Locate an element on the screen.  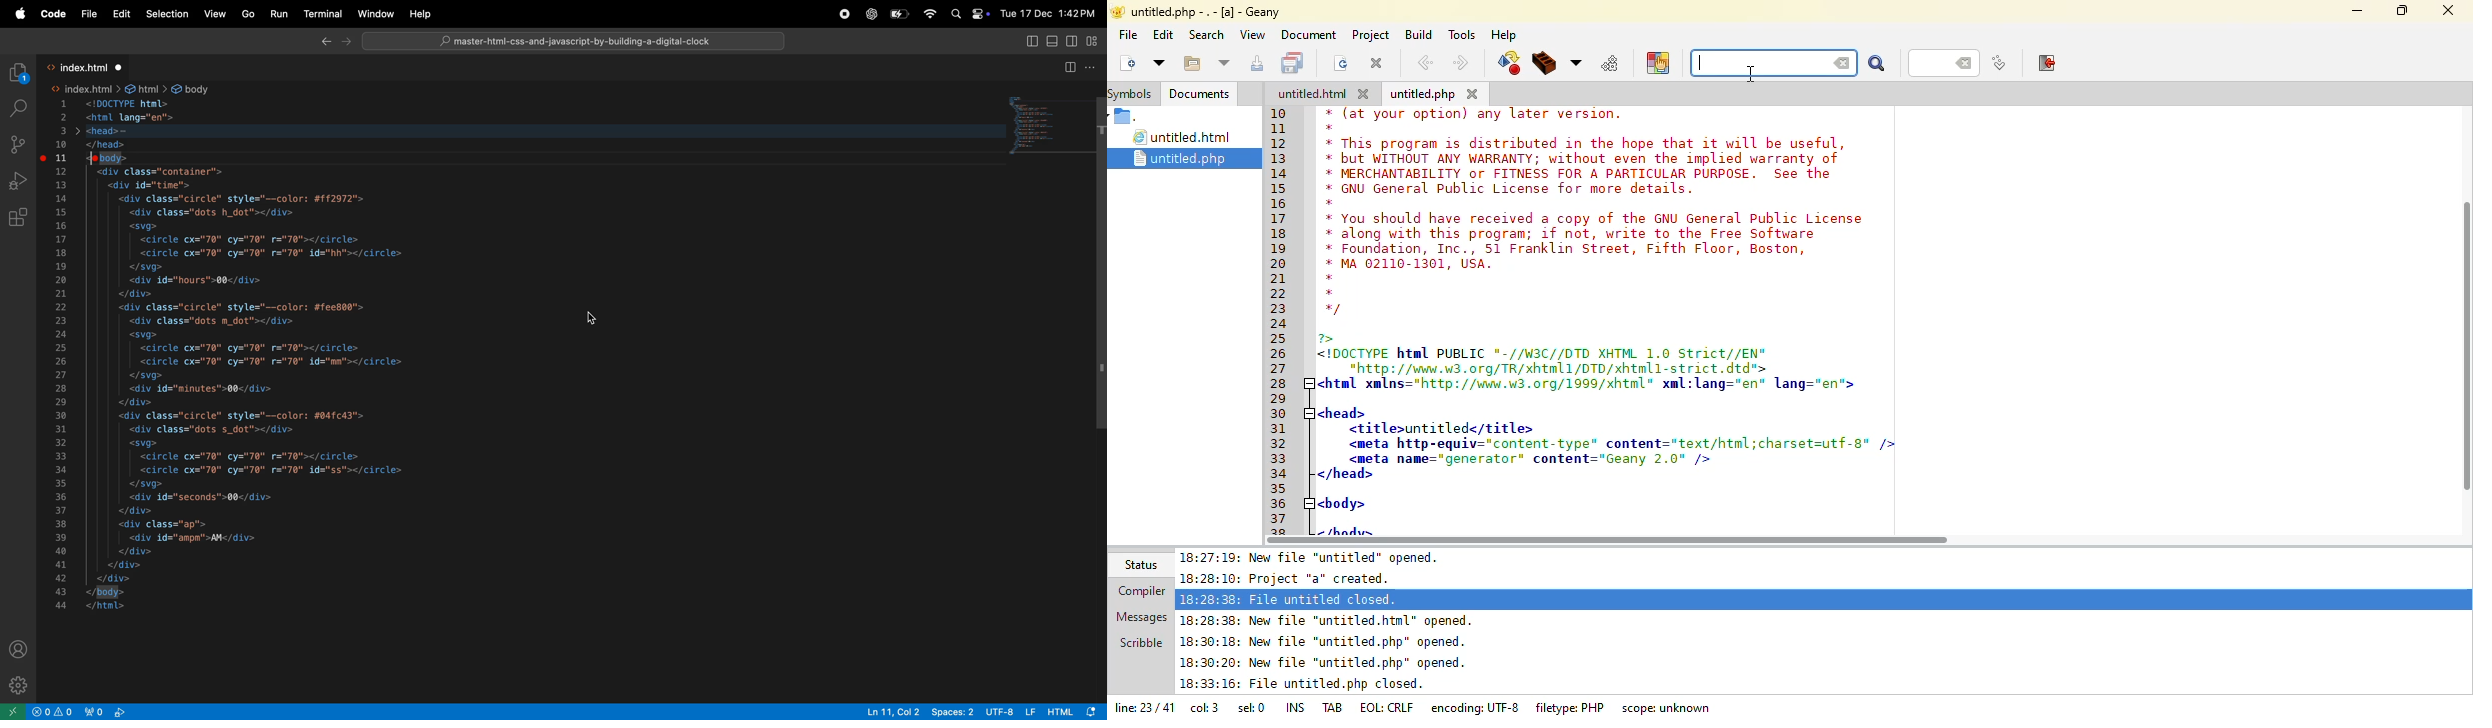
new is located at coordinates (1126, 62).